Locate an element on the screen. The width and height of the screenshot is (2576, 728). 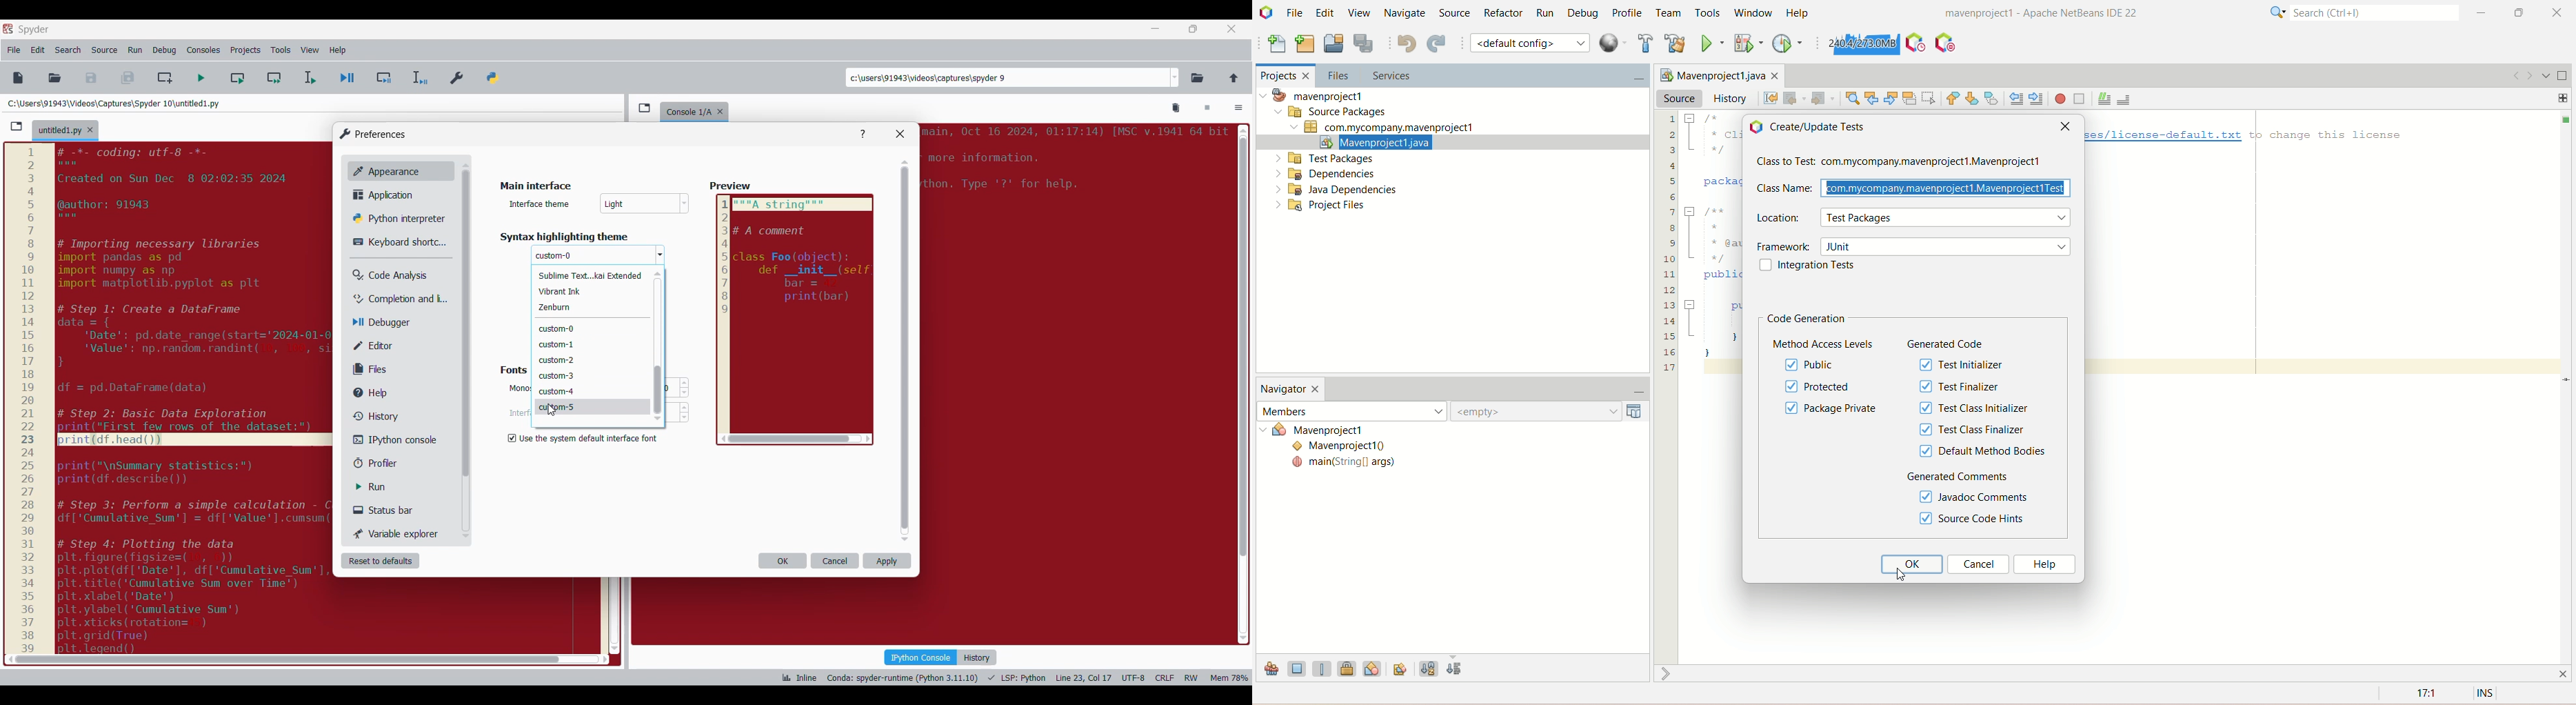
Current tab is located at coordinates (59, 131).